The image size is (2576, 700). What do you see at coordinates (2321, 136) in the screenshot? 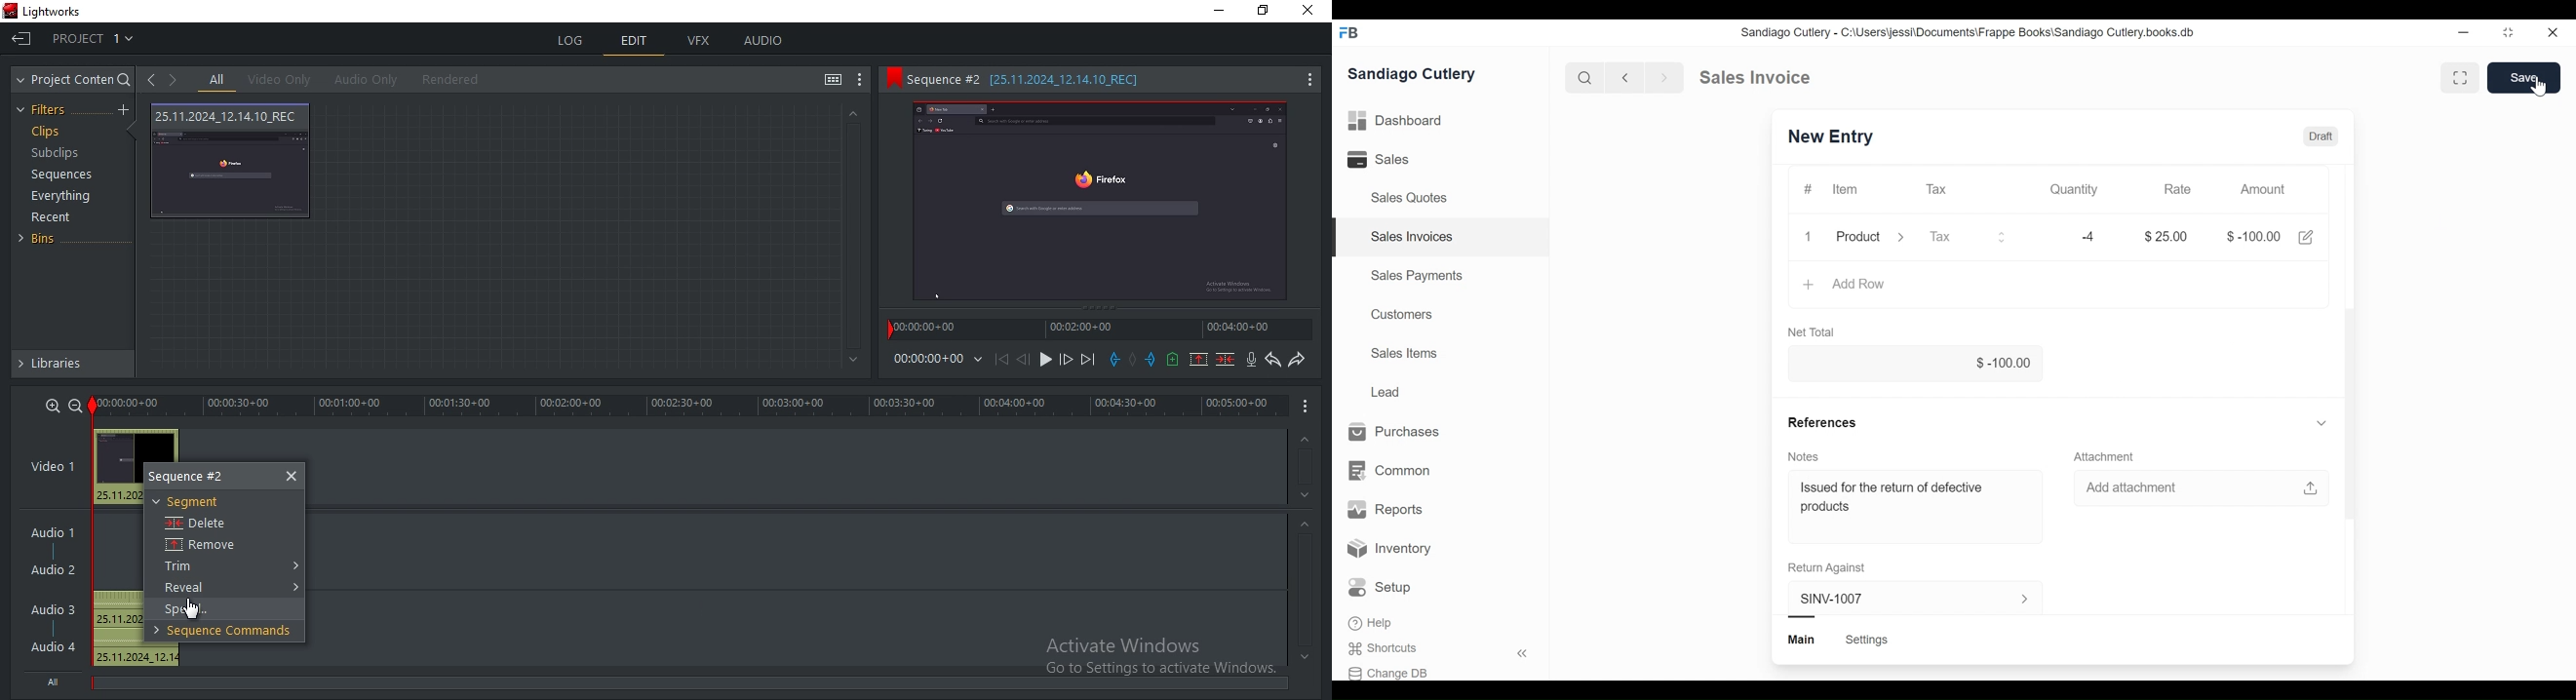
I see `Draft` at bounding box center [2321, 136].